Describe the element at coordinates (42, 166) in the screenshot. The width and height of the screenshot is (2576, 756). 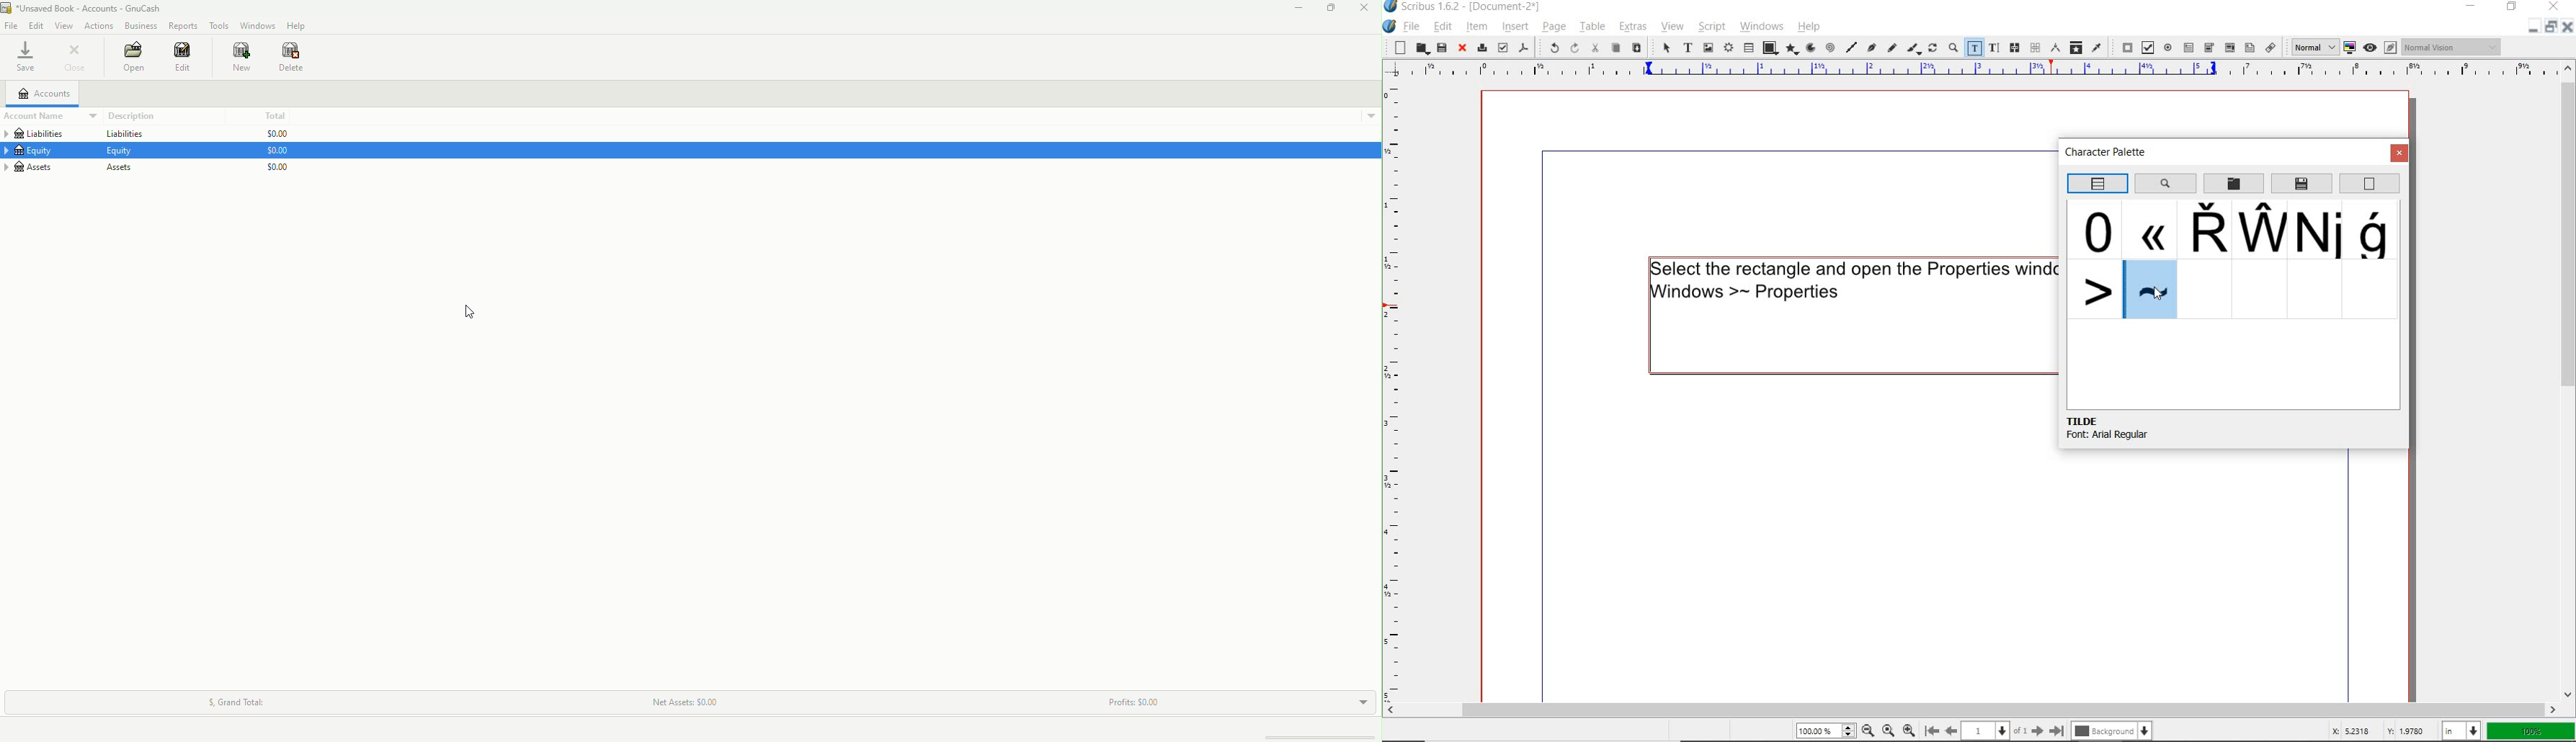
I see `Assets` at that location.